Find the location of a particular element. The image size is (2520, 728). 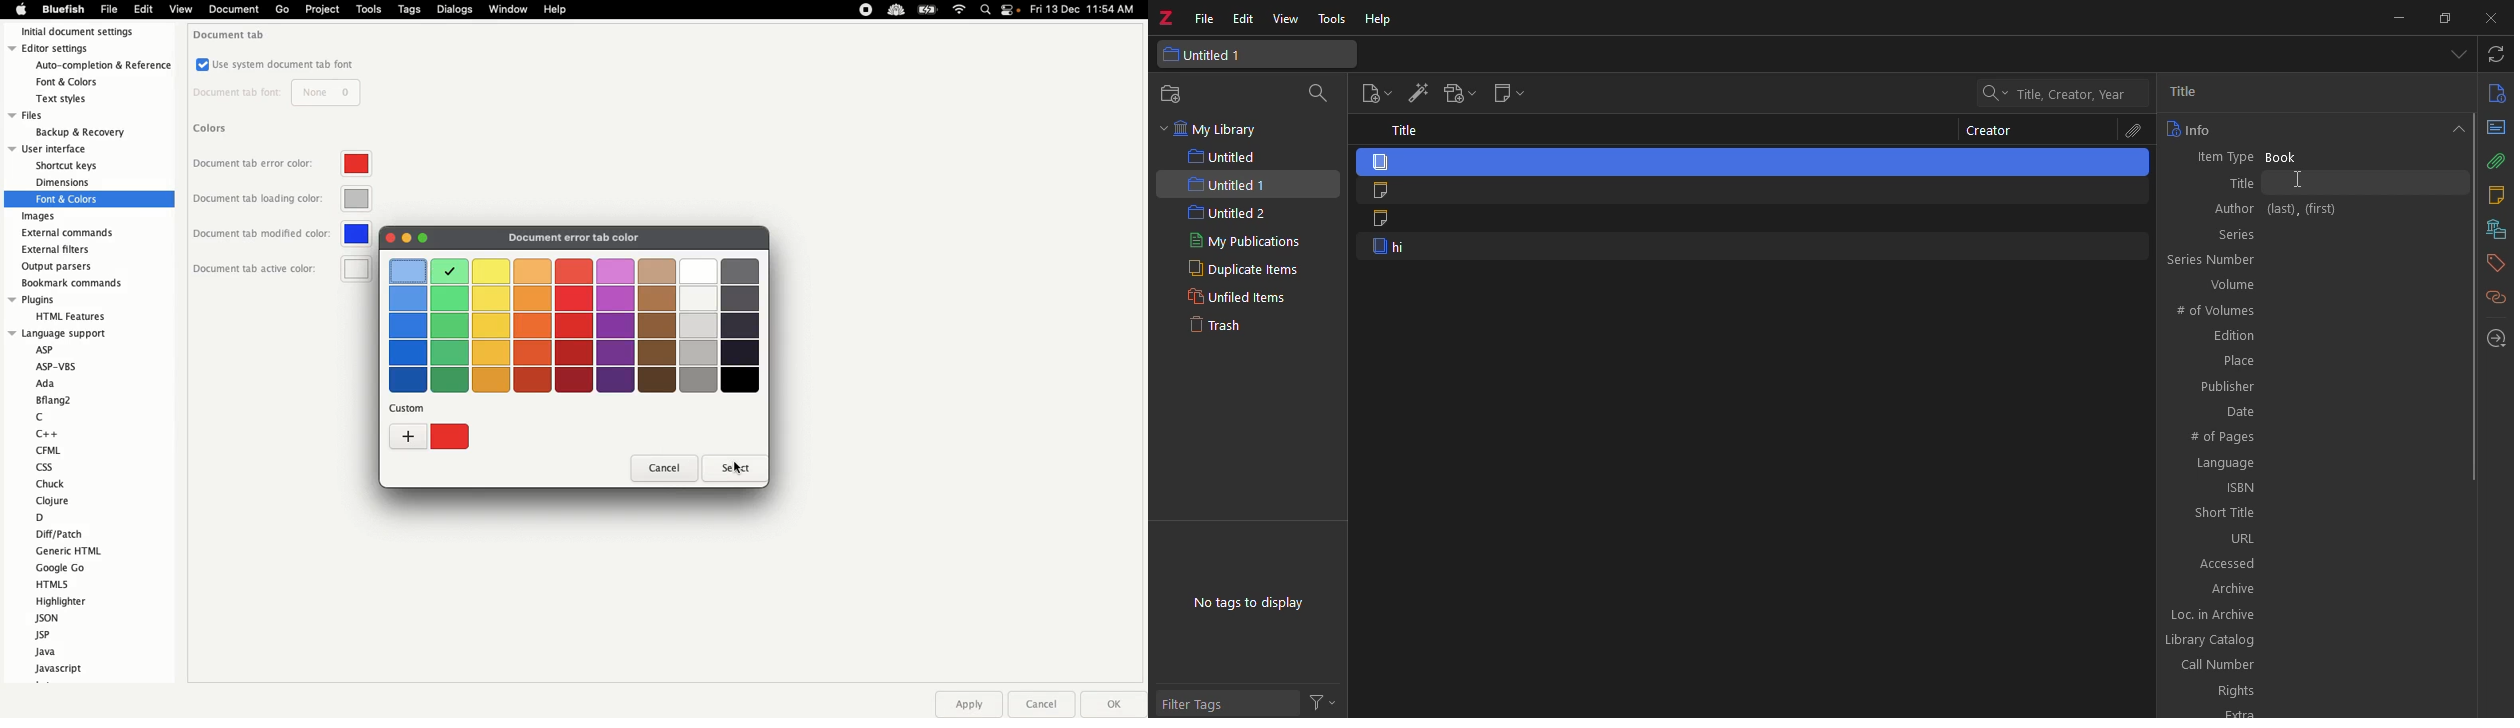

Dialogs is located at coordinates (455, 9).